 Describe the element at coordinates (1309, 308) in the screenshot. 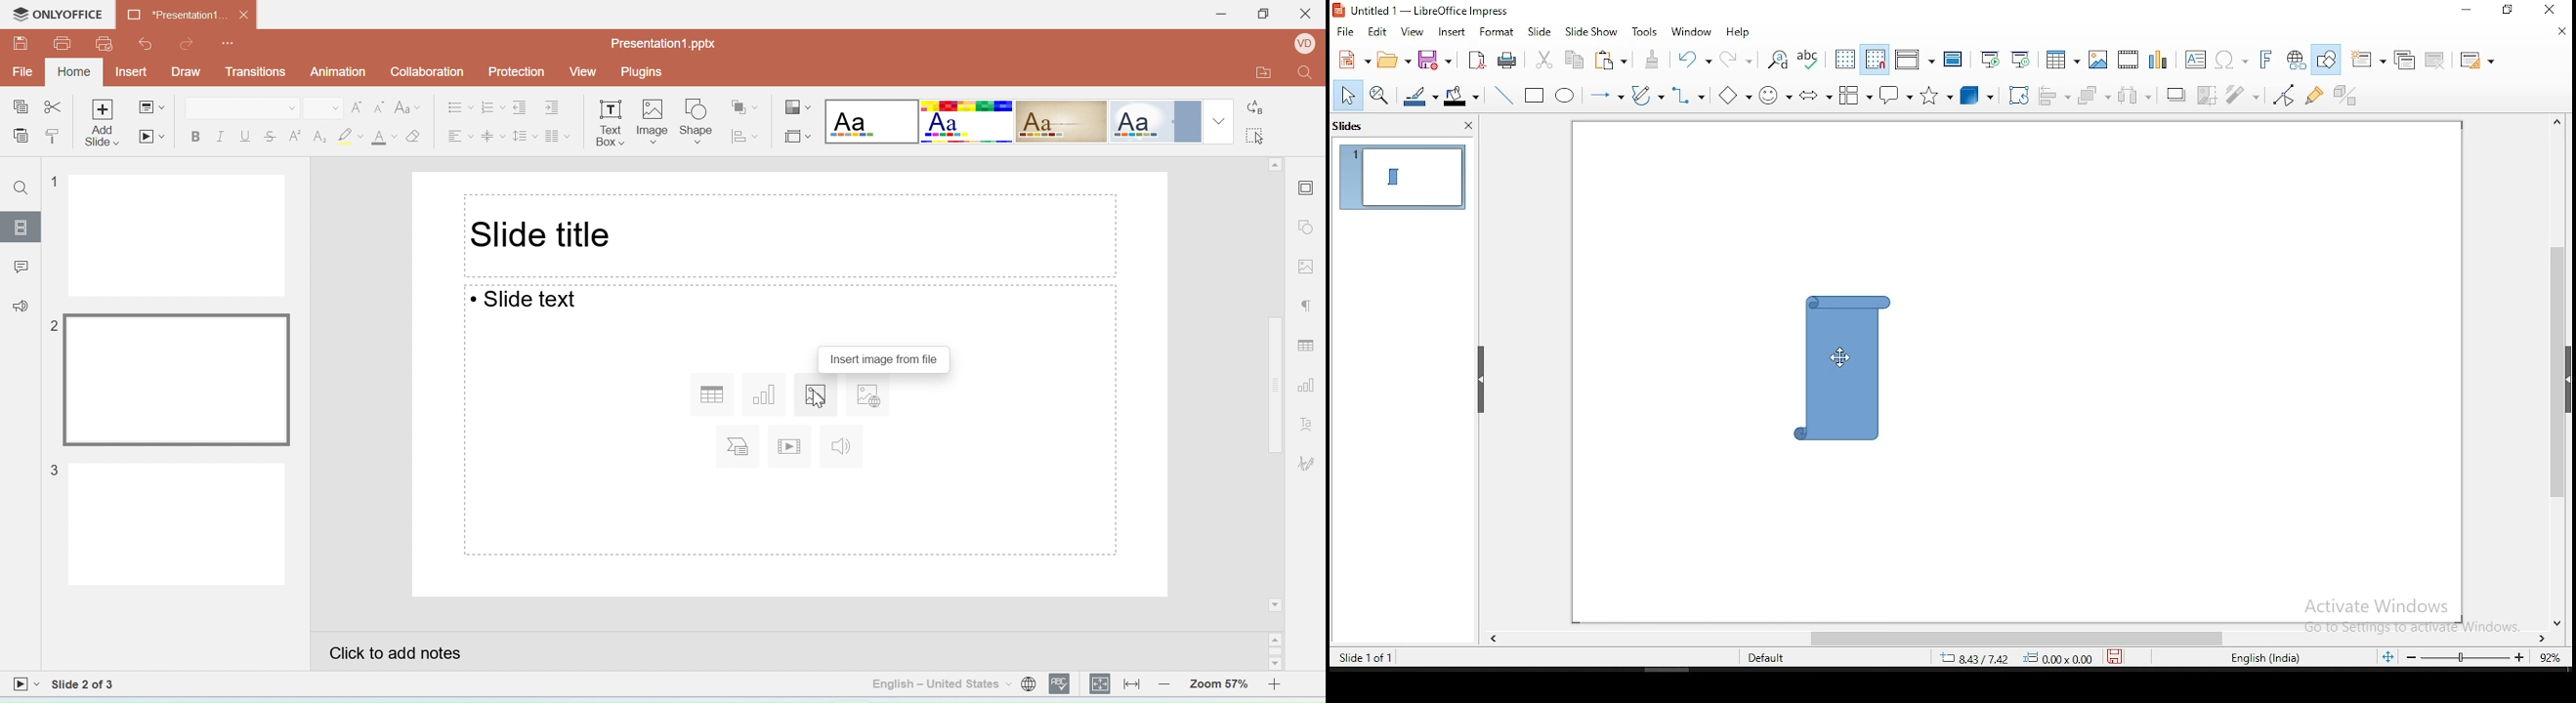

I see `Paragraph settings` at that location.